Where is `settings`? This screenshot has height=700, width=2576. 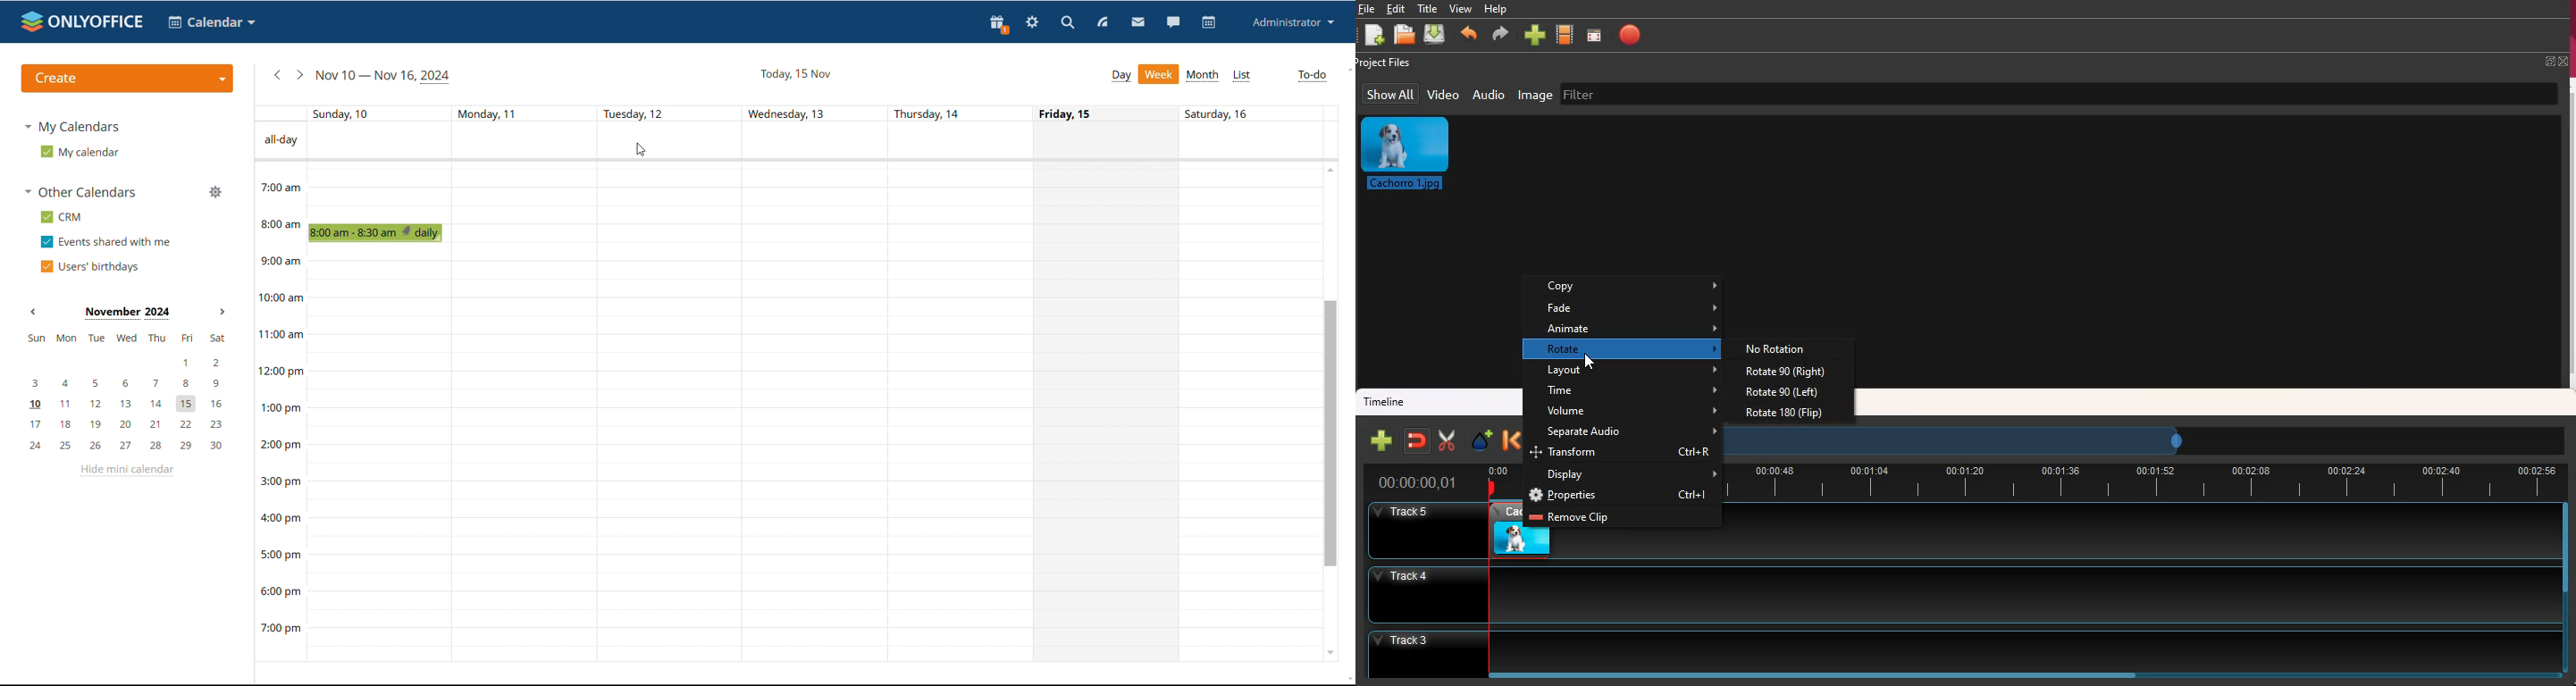 settings is located at coordinates (1032, 22).